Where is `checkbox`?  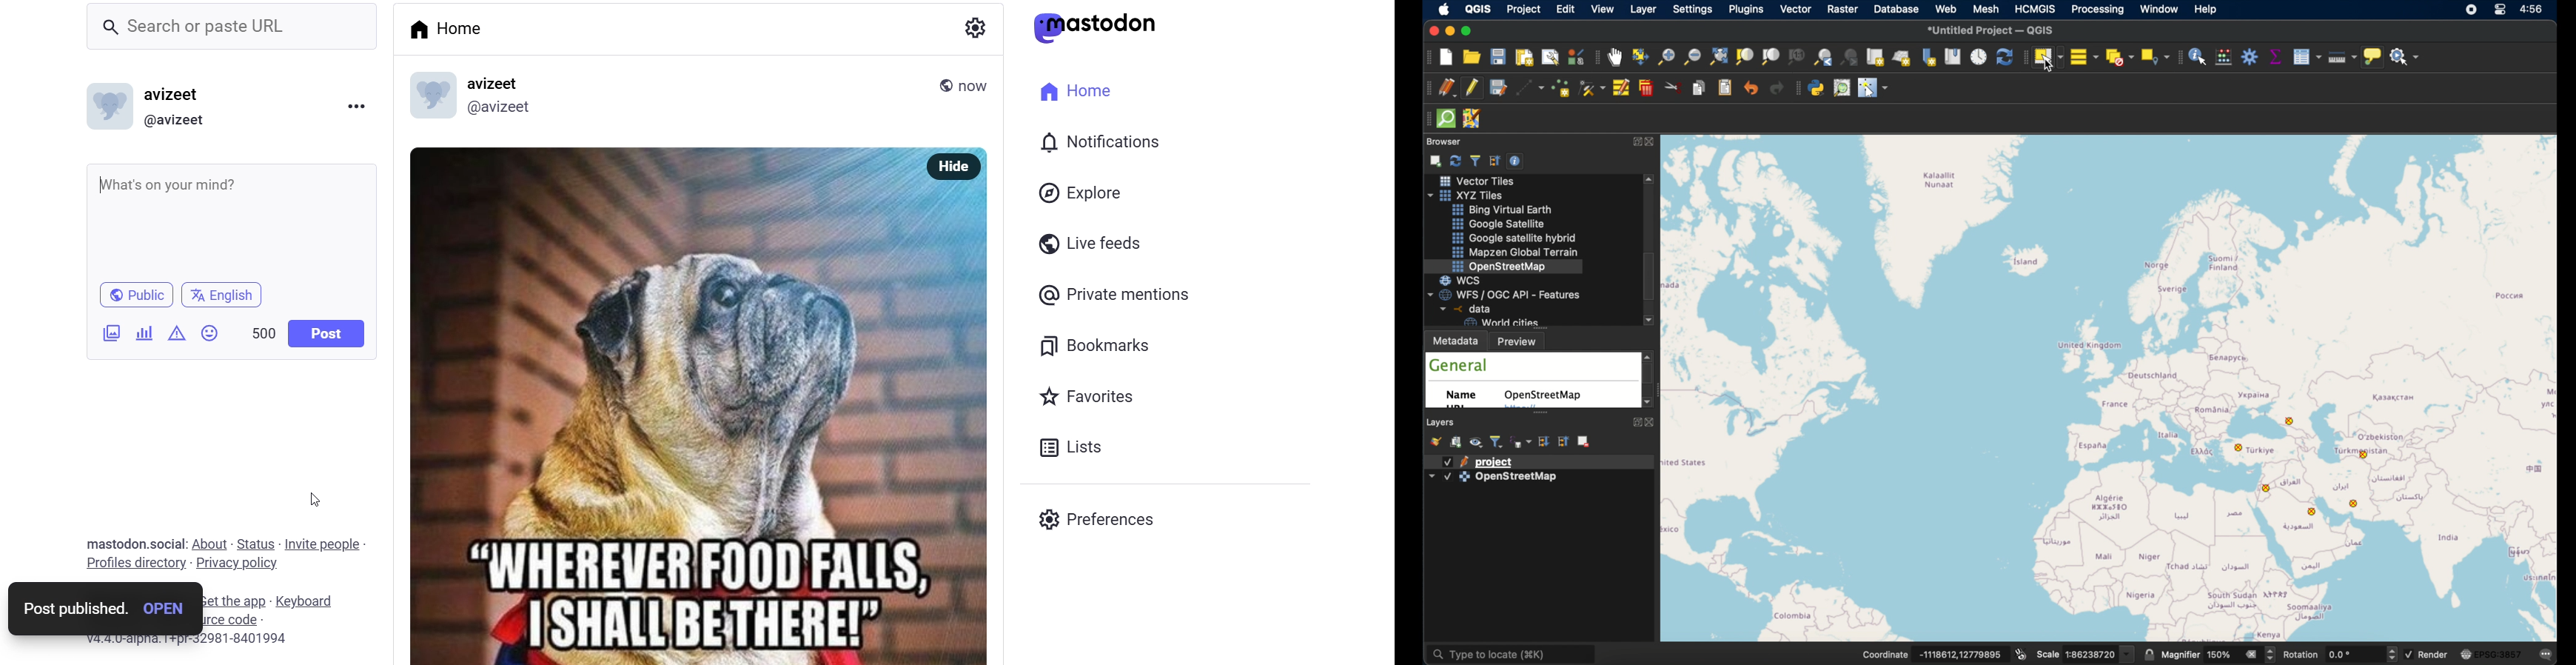 checkbox is located at coordinates (2409, 655).